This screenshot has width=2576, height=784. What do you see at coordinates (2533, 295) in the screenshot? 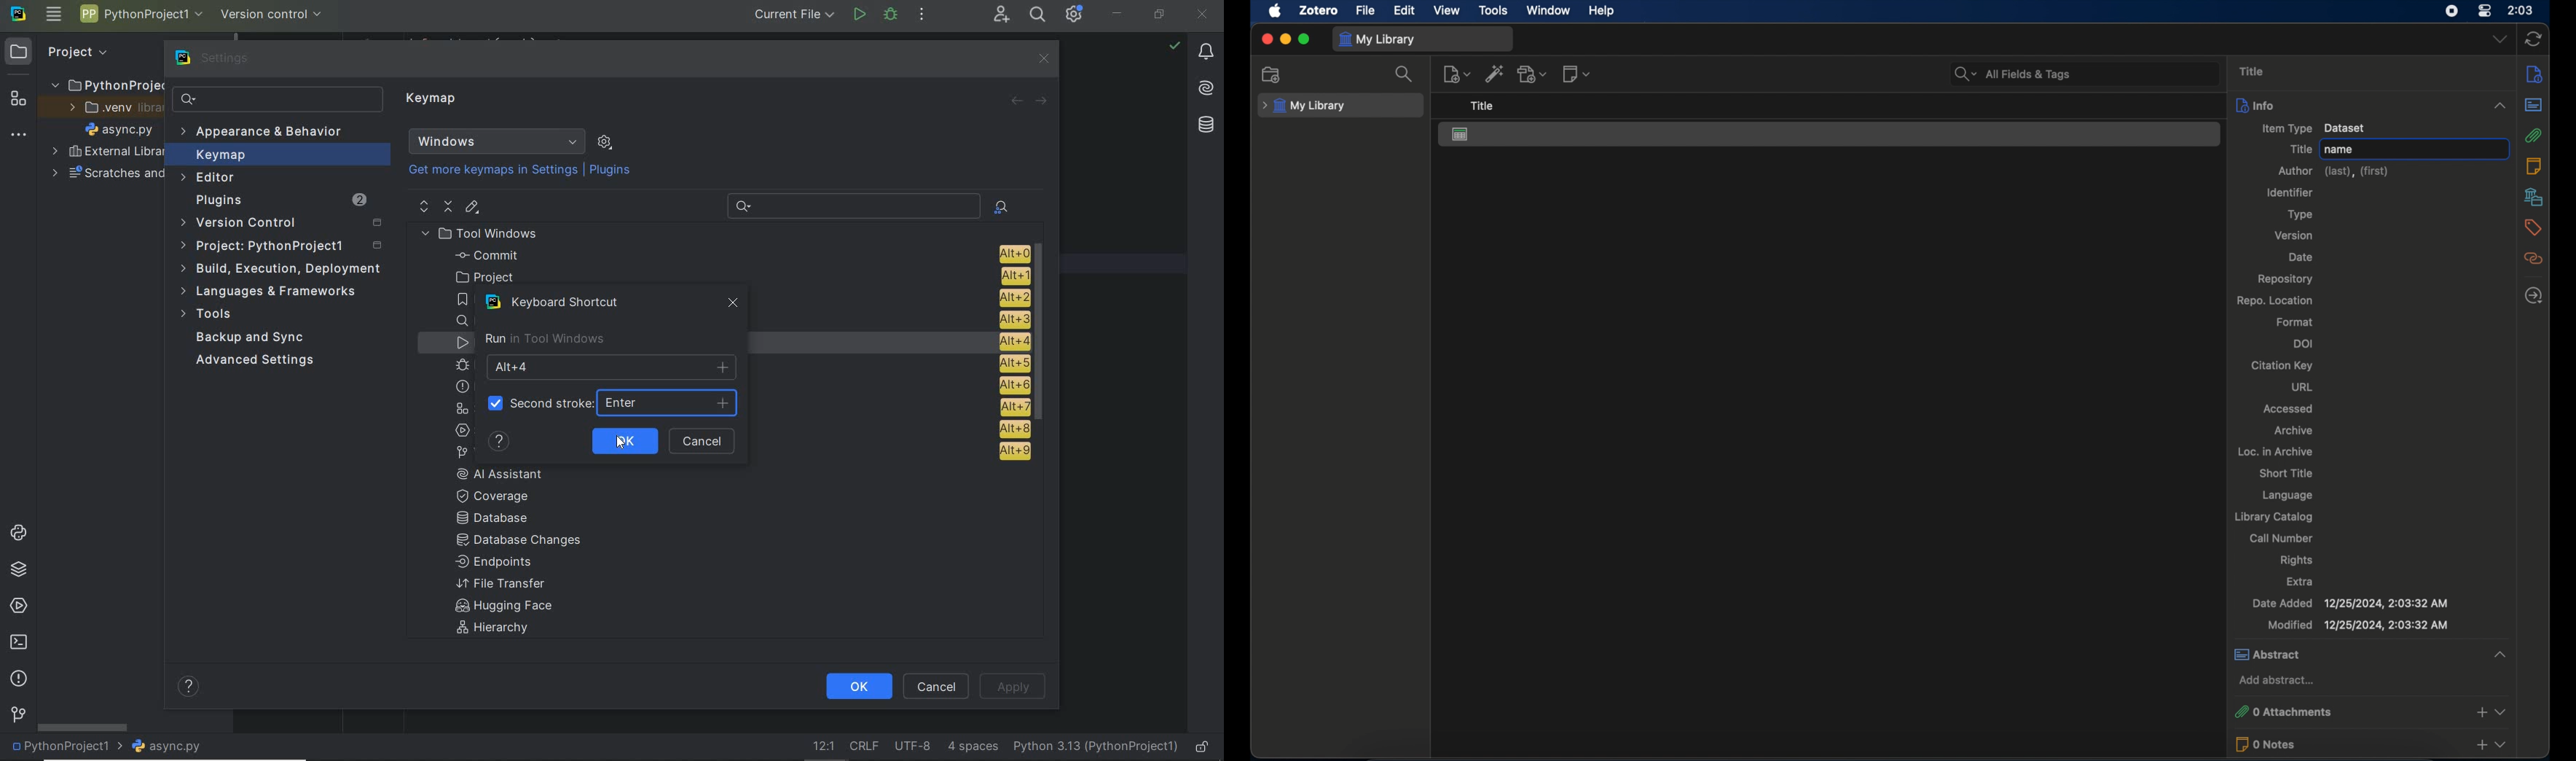
I see `locate` at bounding box center [2533, 295].